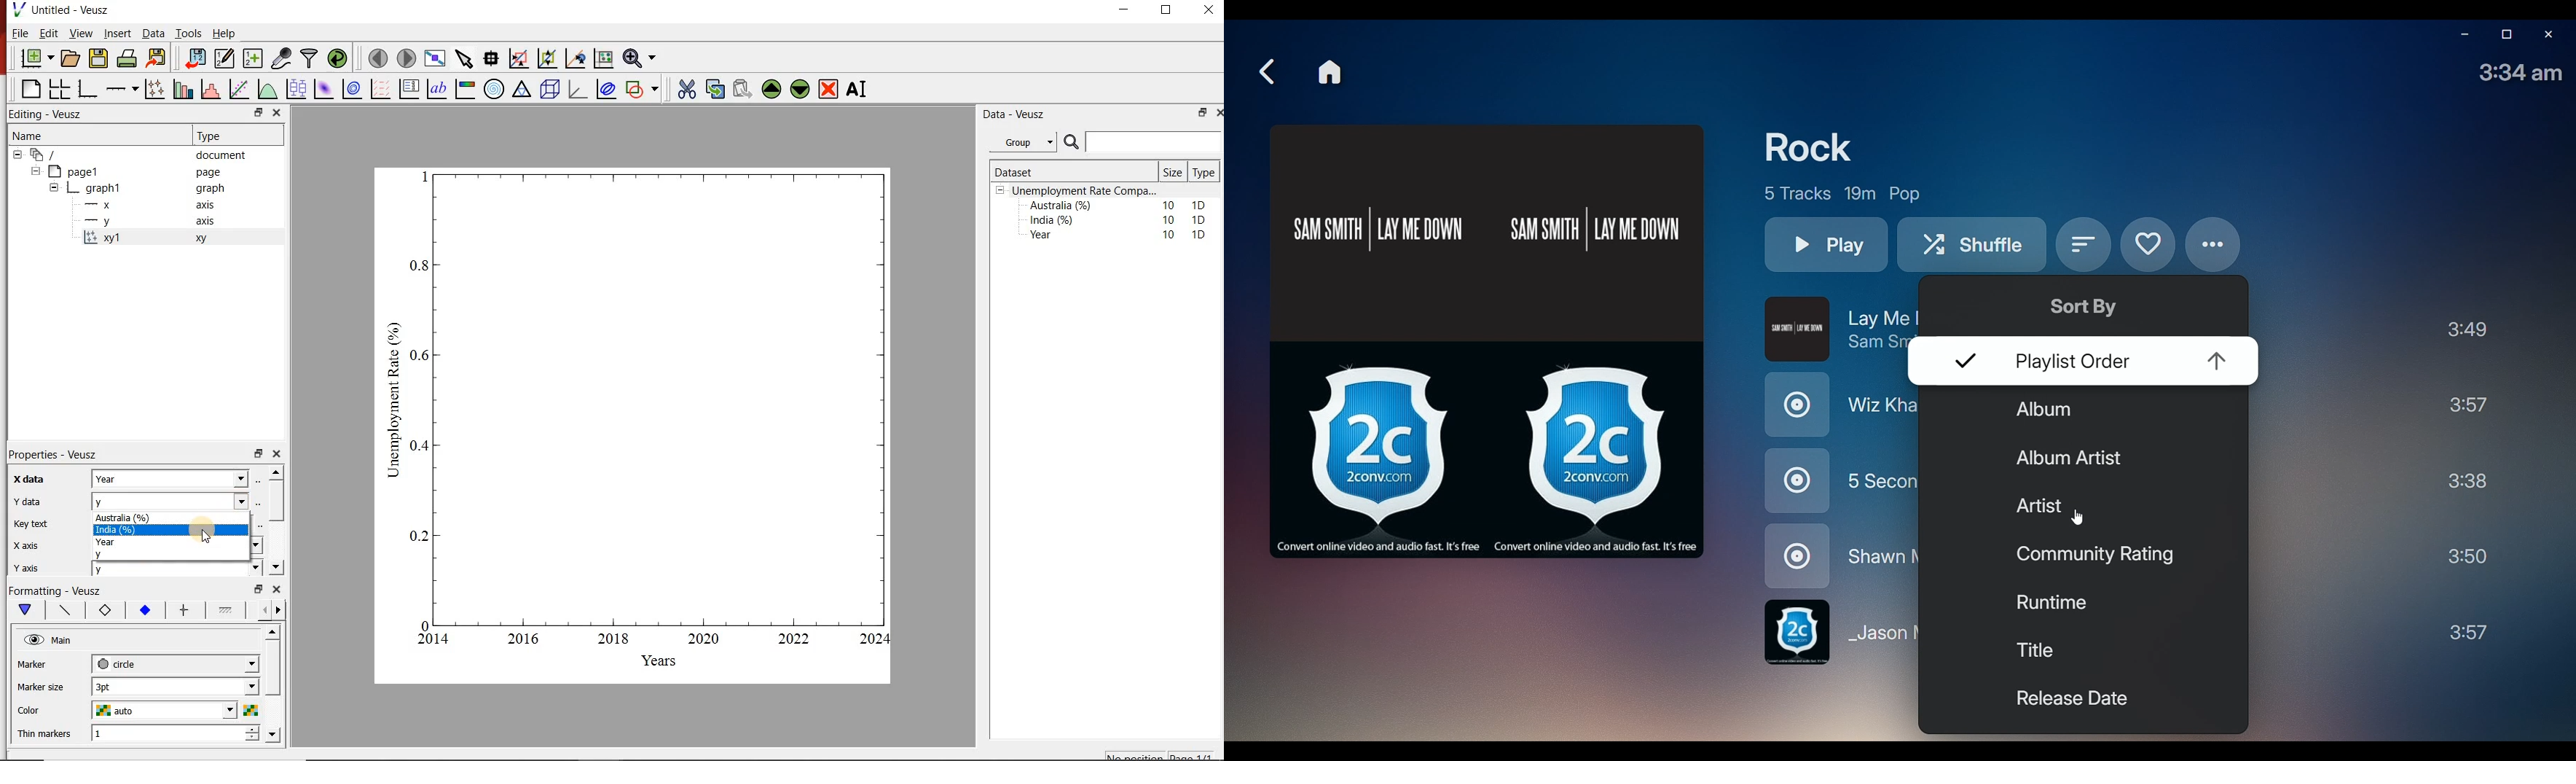 The image size is (2576, 784). What do you see at coordinates (278, 589) in the screenshot?
I see `close` at bounding box center [278, 589].